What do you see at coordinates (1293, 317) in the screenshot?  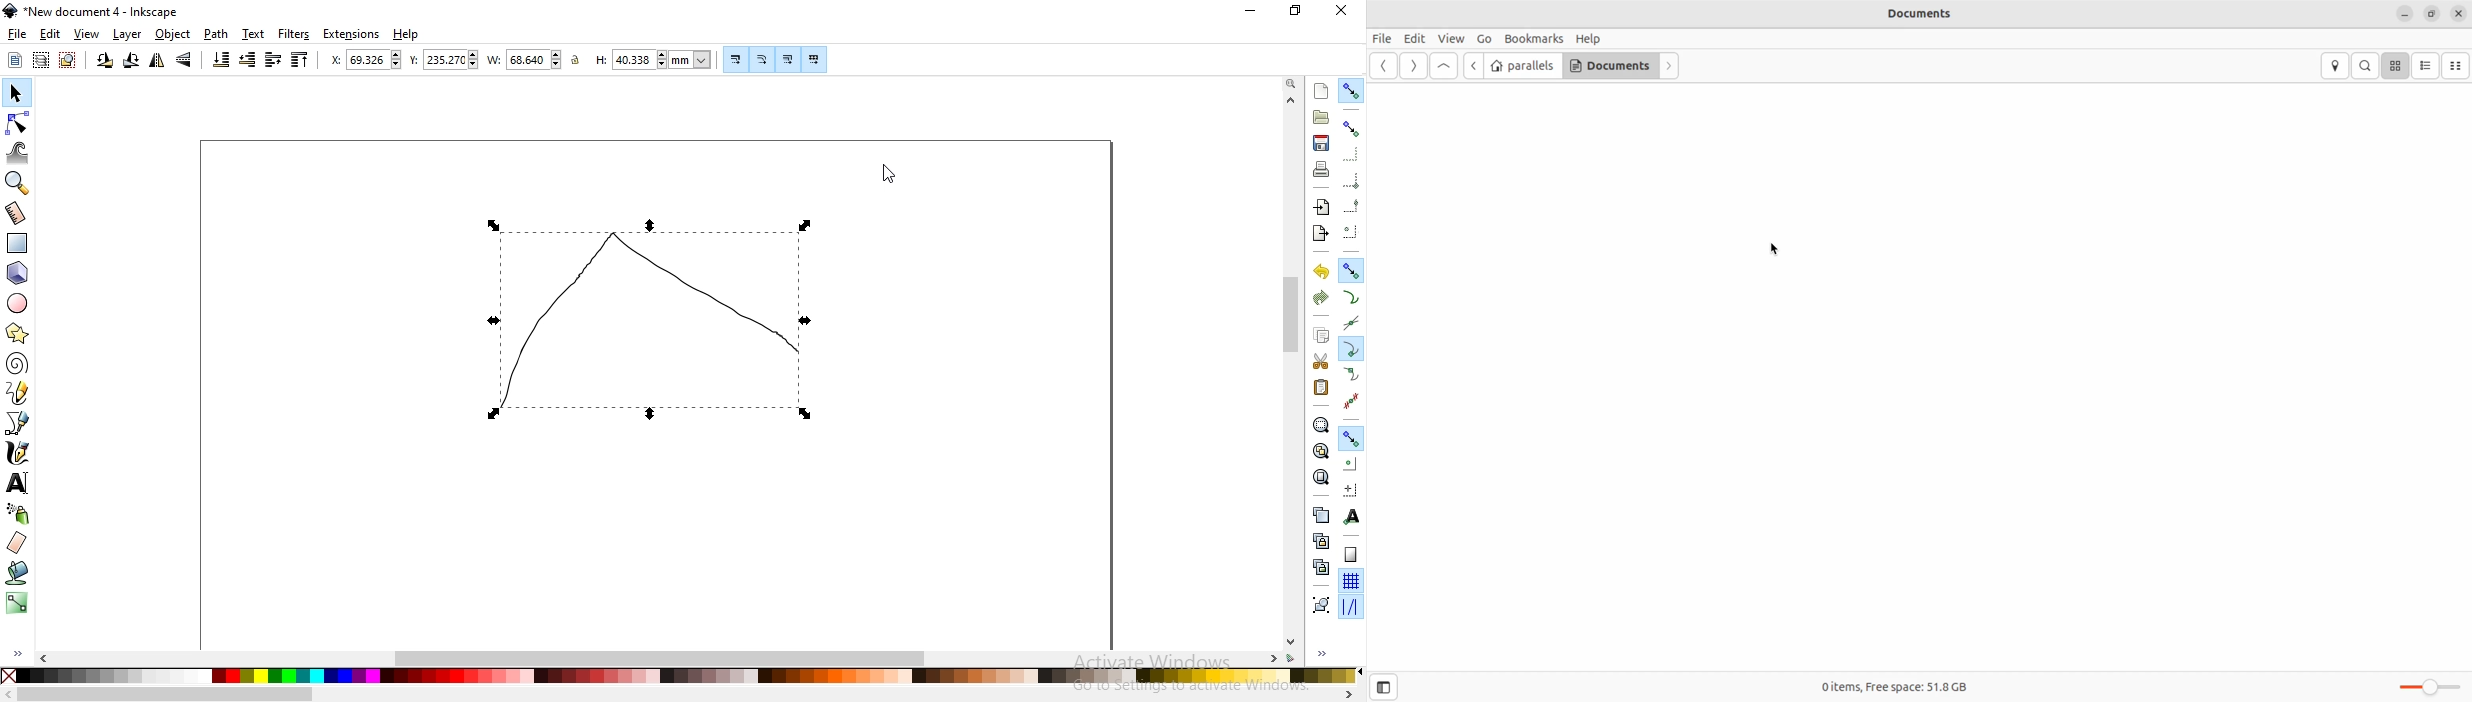 I see `scrollbar` at bounding box center [1293, 317].